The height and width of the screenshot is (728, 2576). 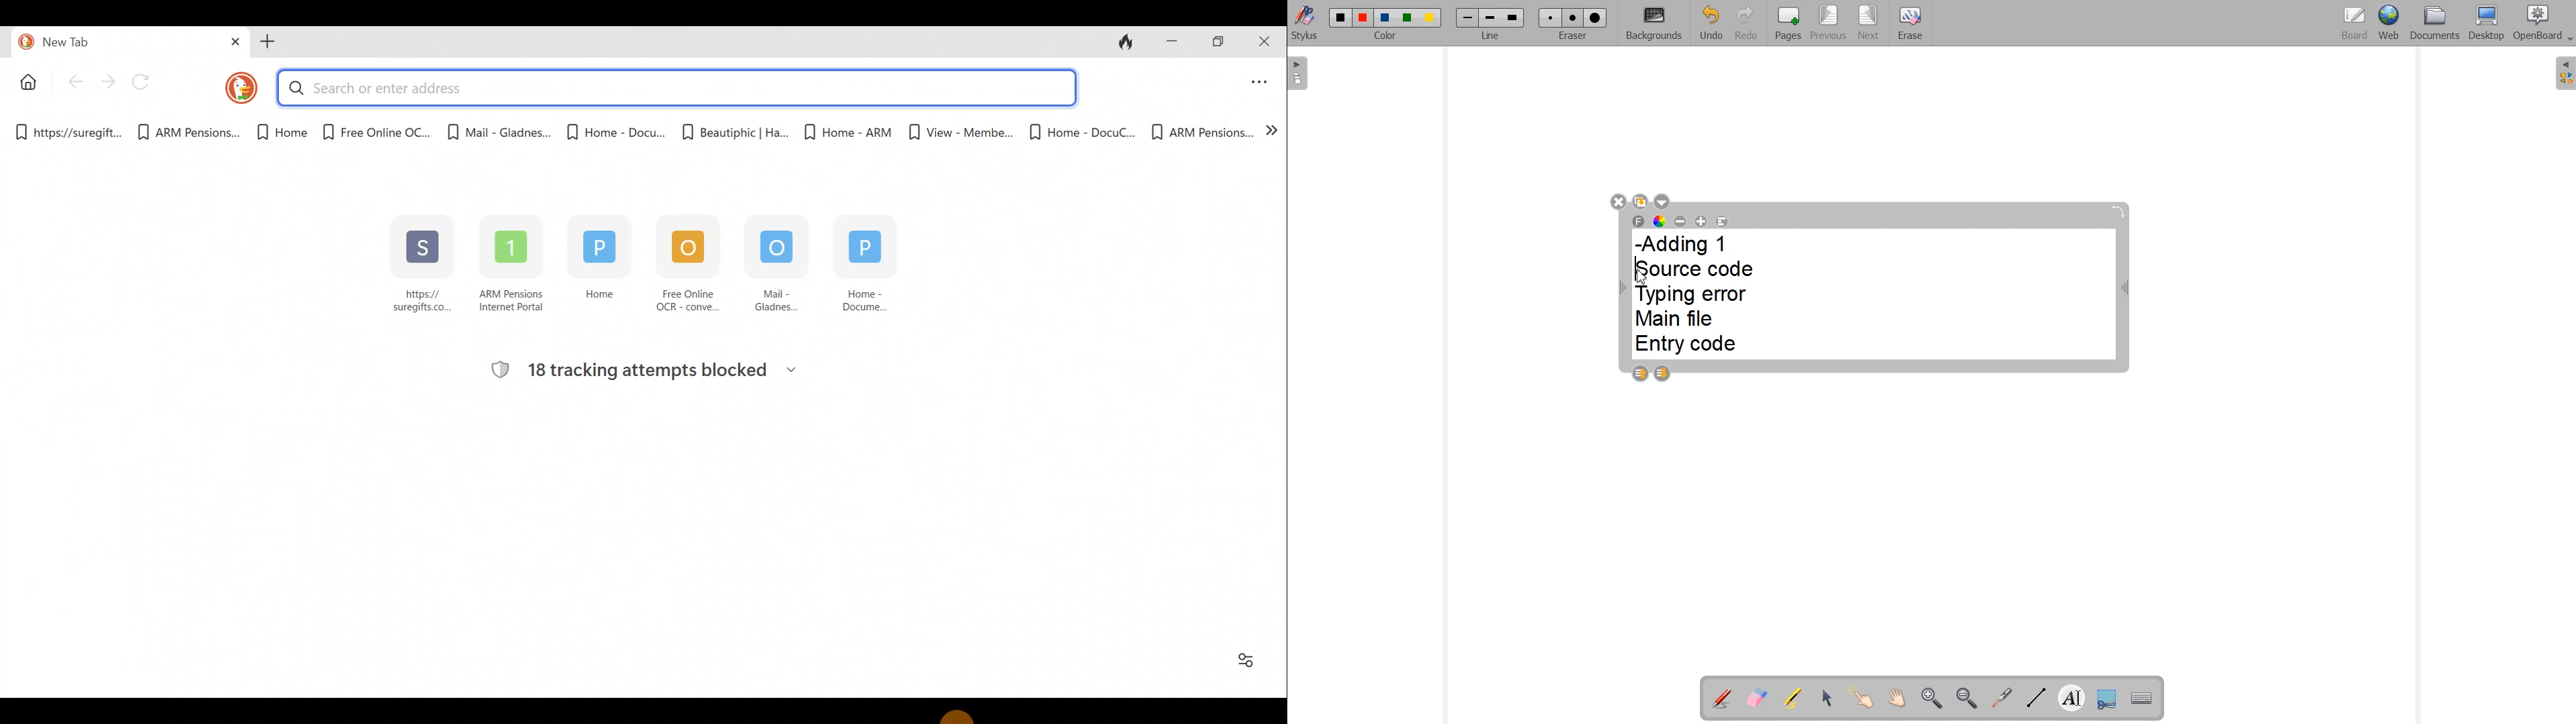 What do you see at coordinates (184, 133) in the screenshot?
I see `ARM Pensions.` at bounding box center [184, 133].